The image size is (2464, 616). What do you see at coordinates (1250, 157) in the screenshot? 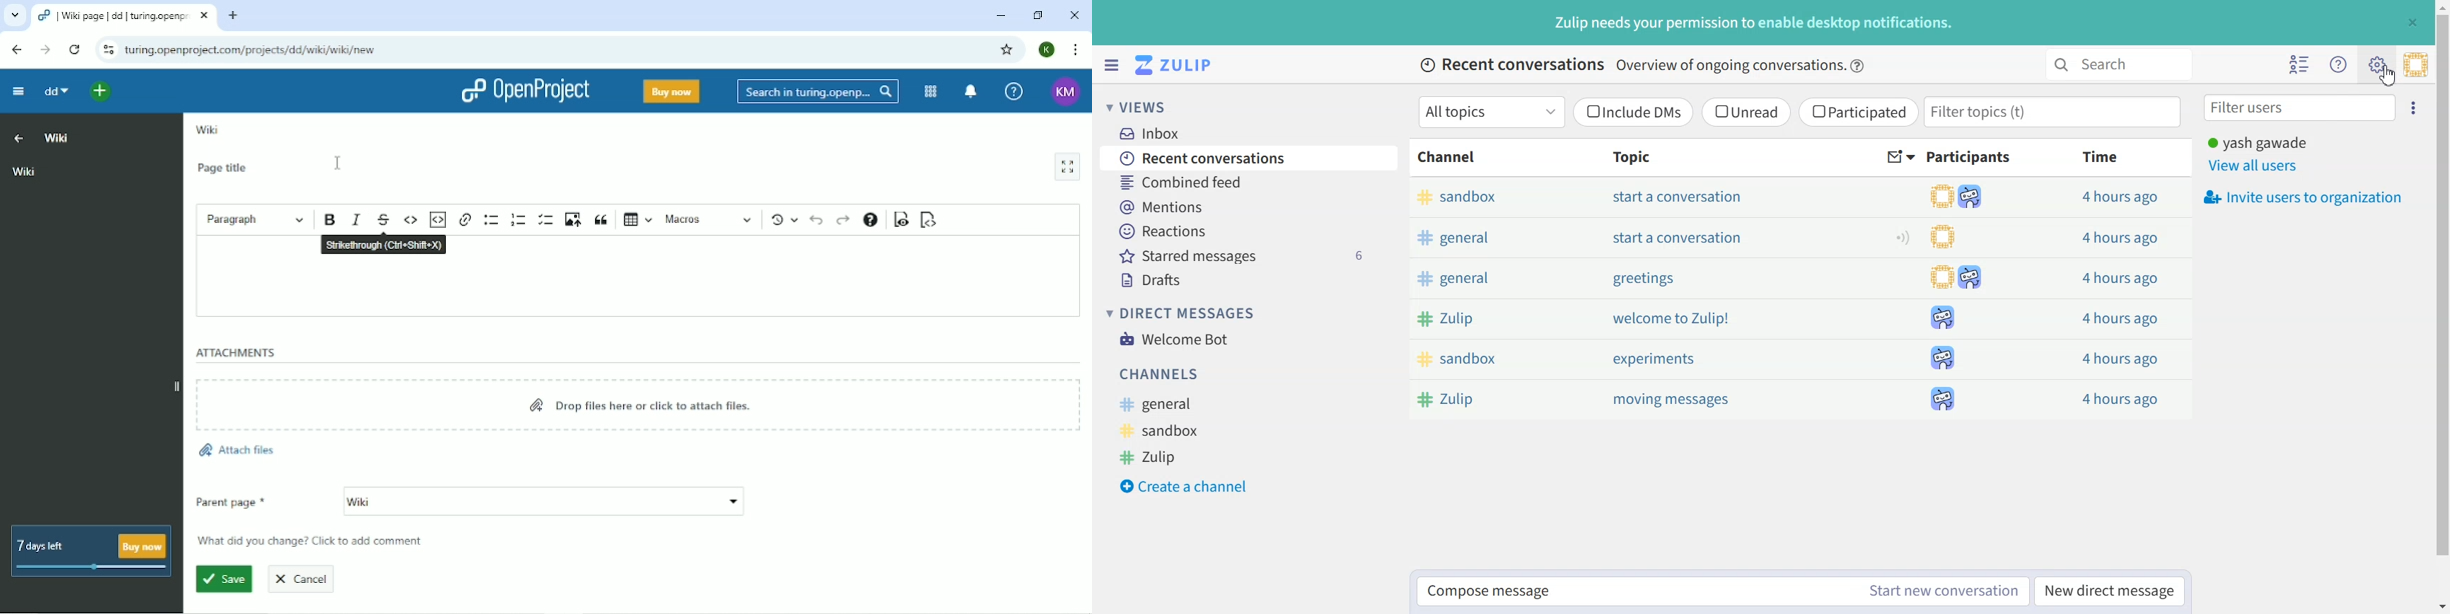
I see `Recent conversation` at bounding box center [1250, 157].